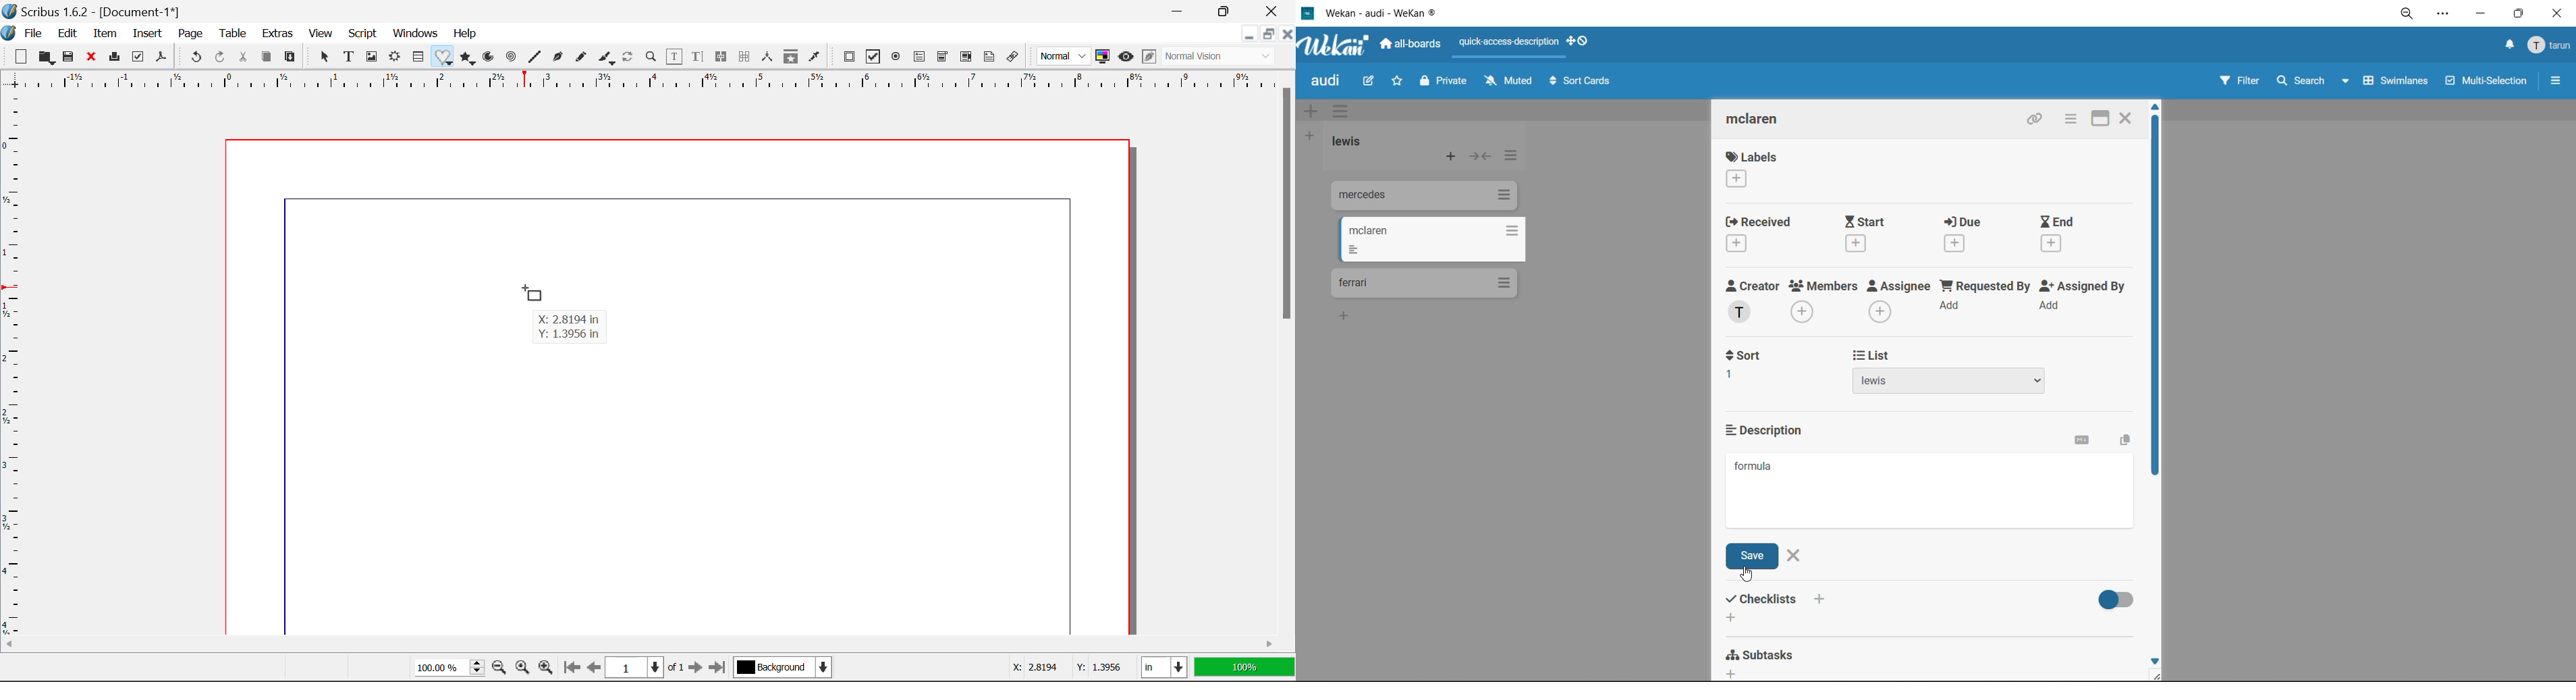 The image size is (2576, 700). I want to click on Minimize, so click(1230, 11).